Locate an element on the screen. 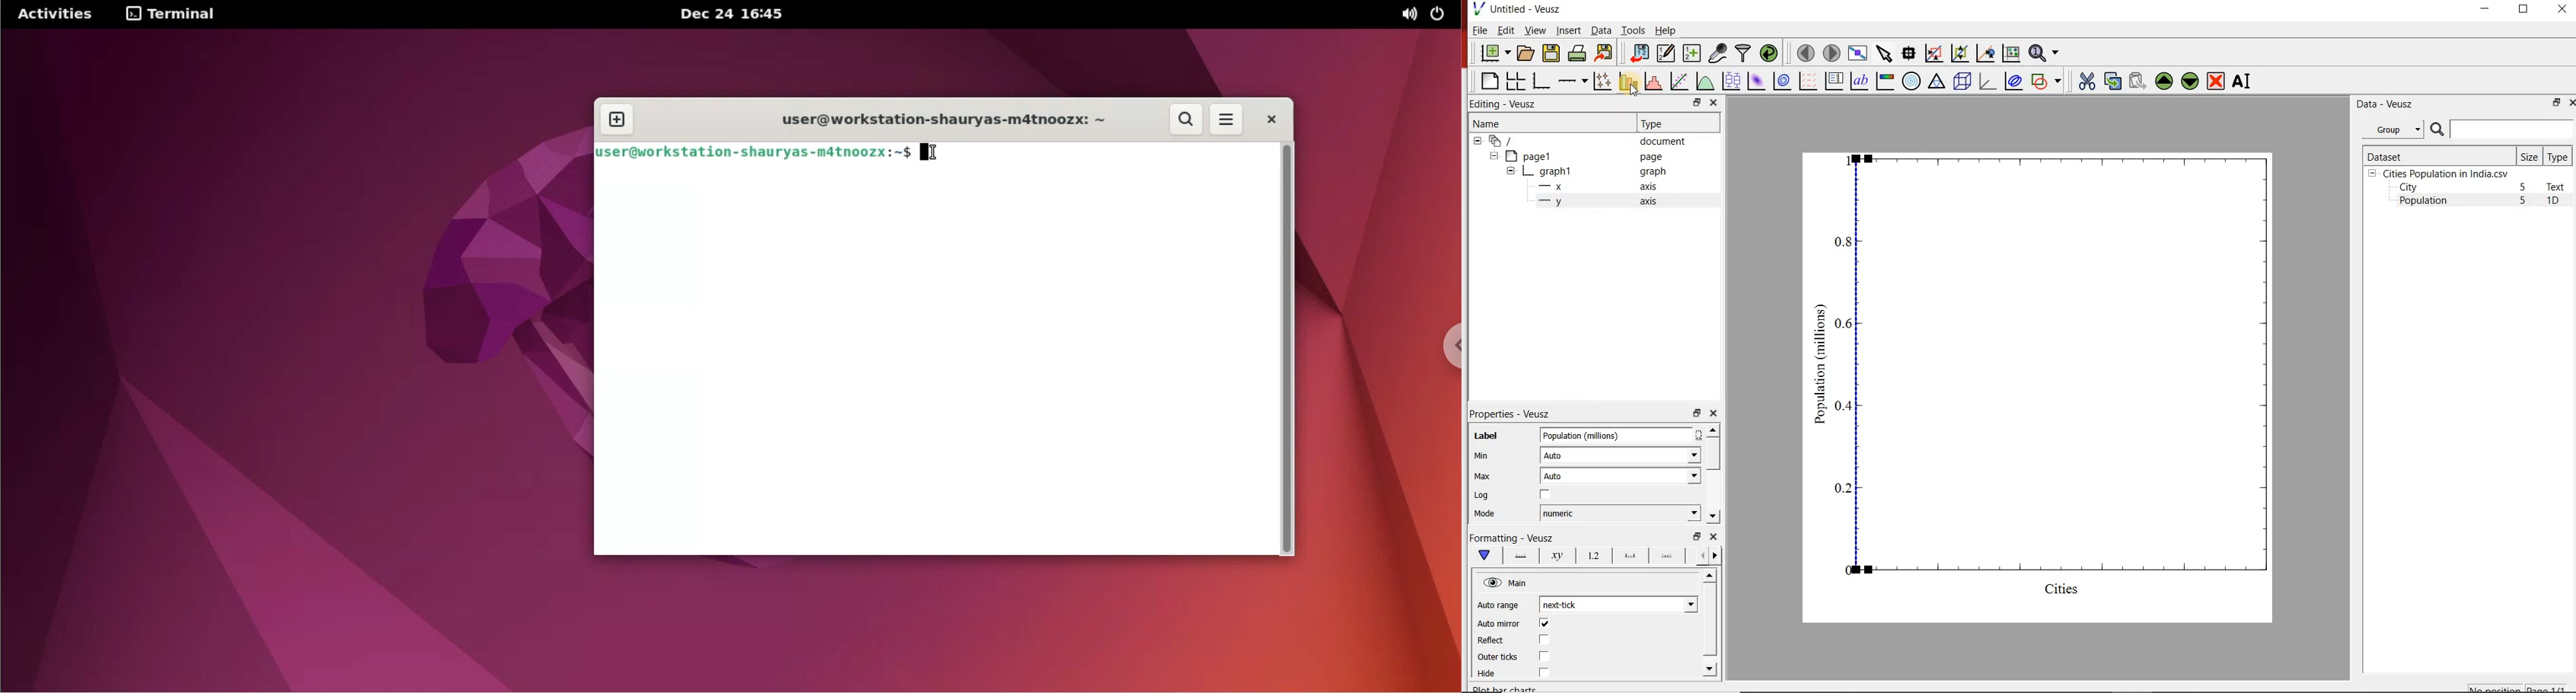 The height and width of the screenshot is (700, 2576). click or draw a rectangle to zoom graph indexes is located at coordinates (1933, 52).